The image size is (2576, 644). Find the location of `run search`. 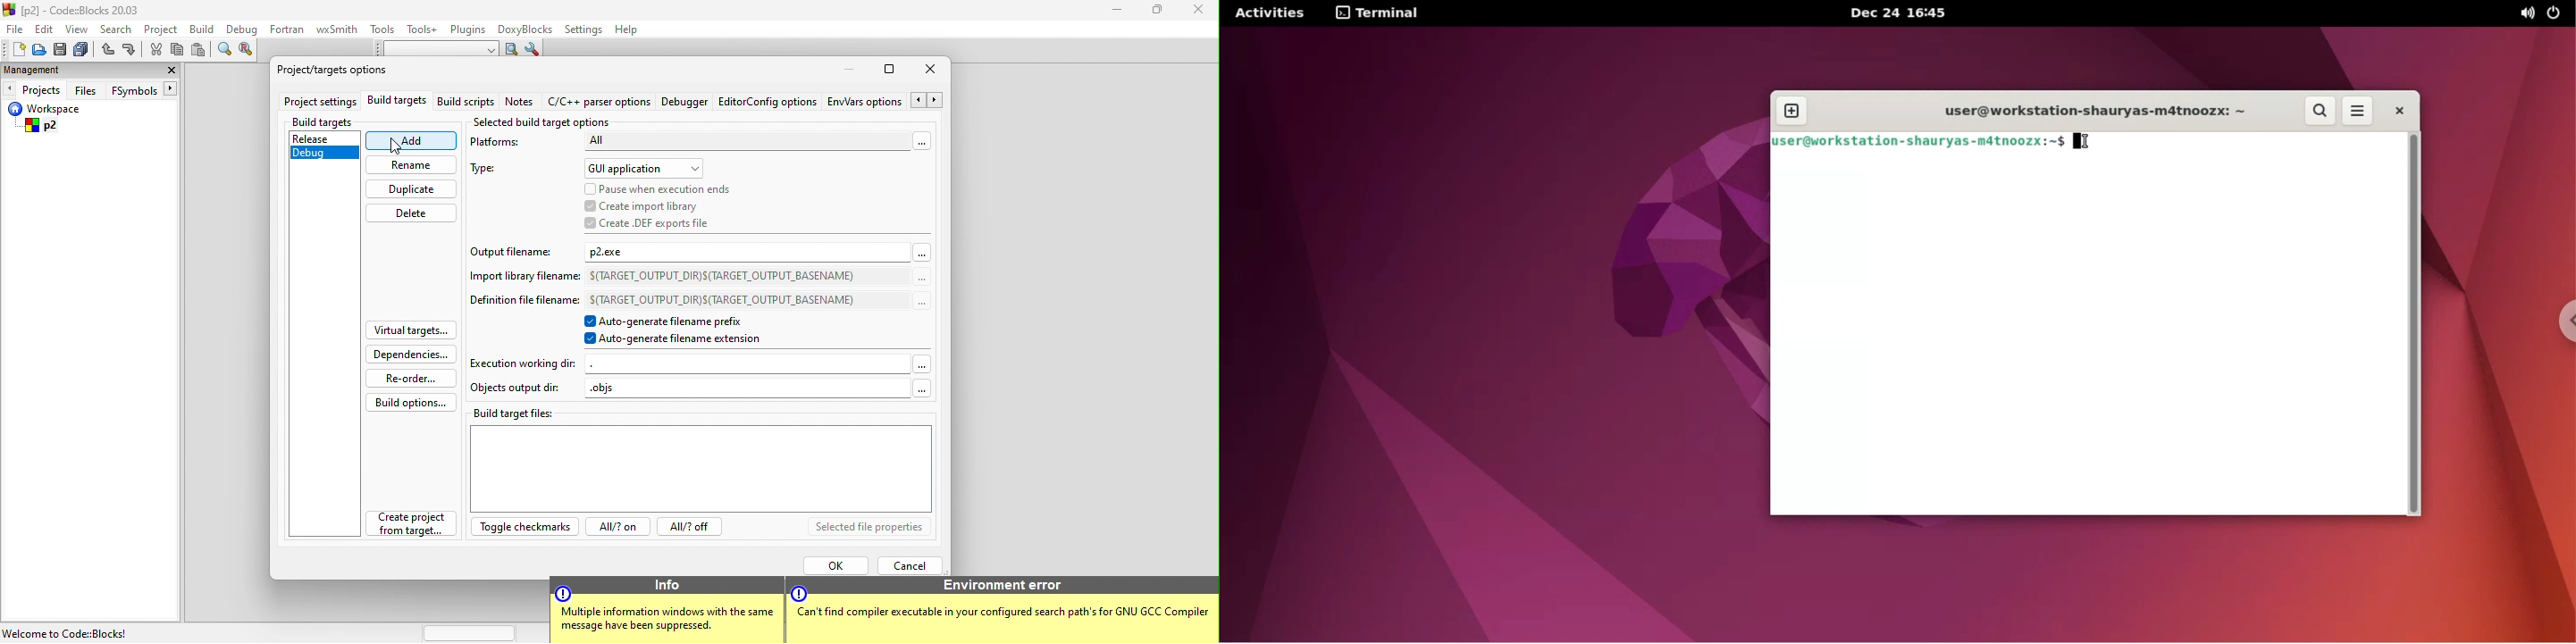

run search is located at coordinates (510, 49).